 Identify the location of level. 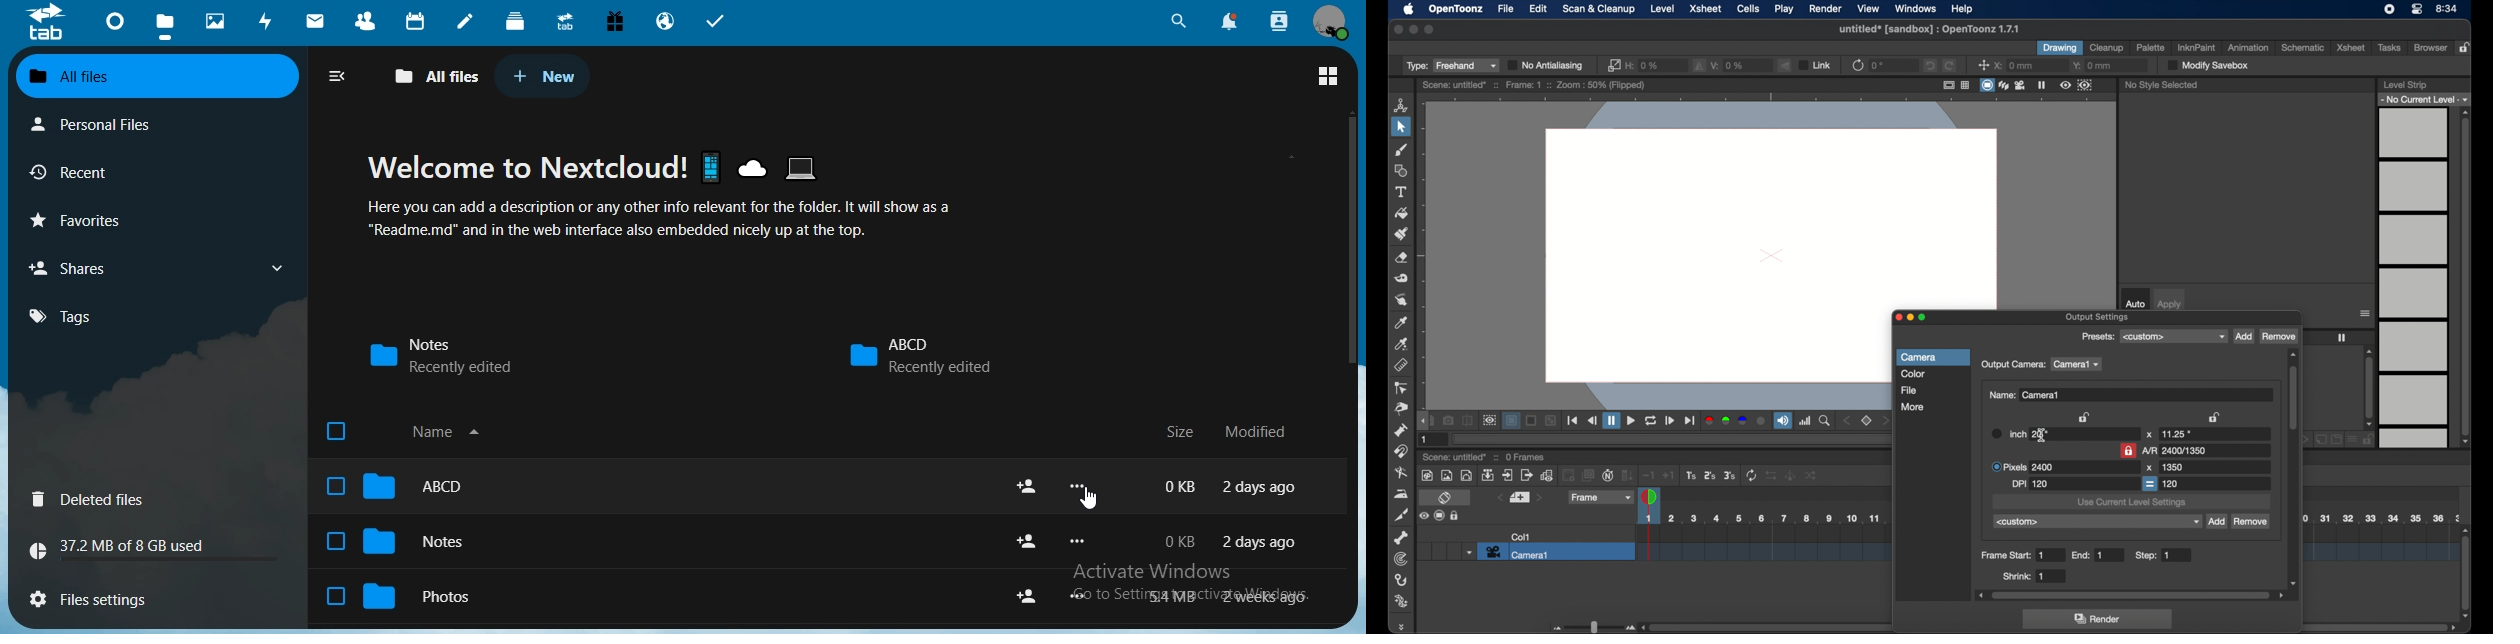
(1662, 9).